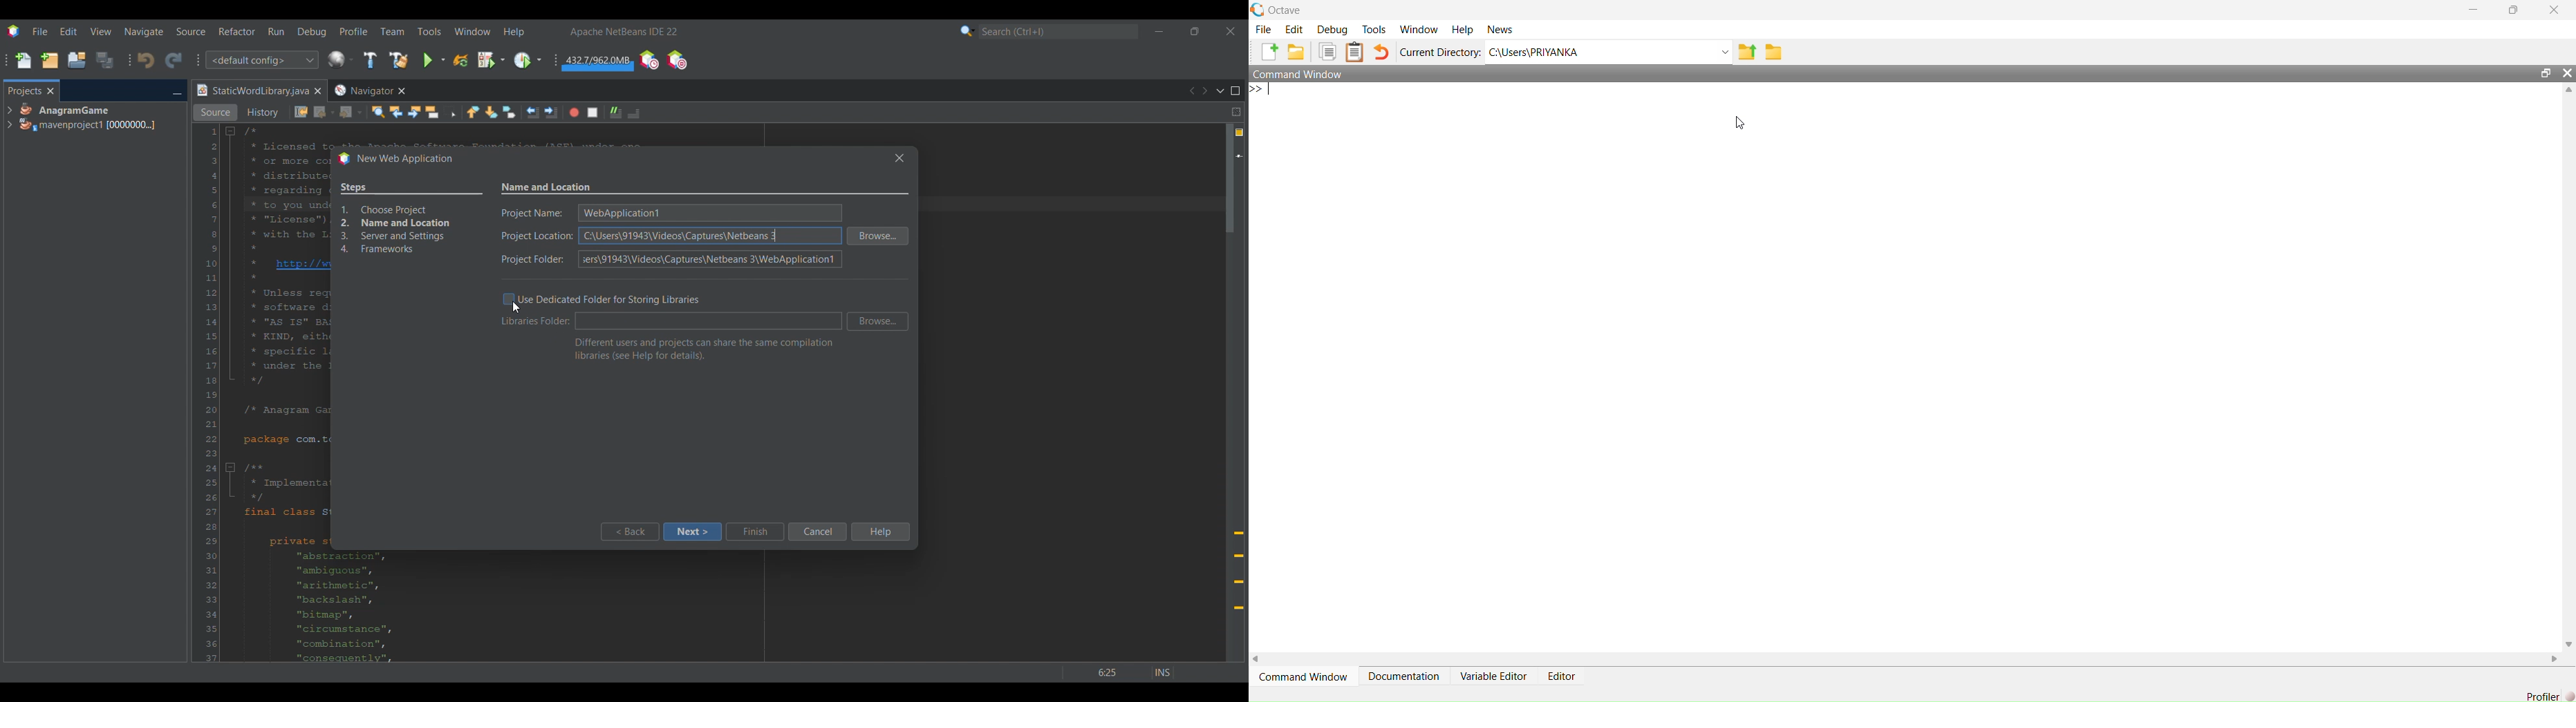 This screenshot has height=728, width=2576. I want to click on File, so click(1263, 29).